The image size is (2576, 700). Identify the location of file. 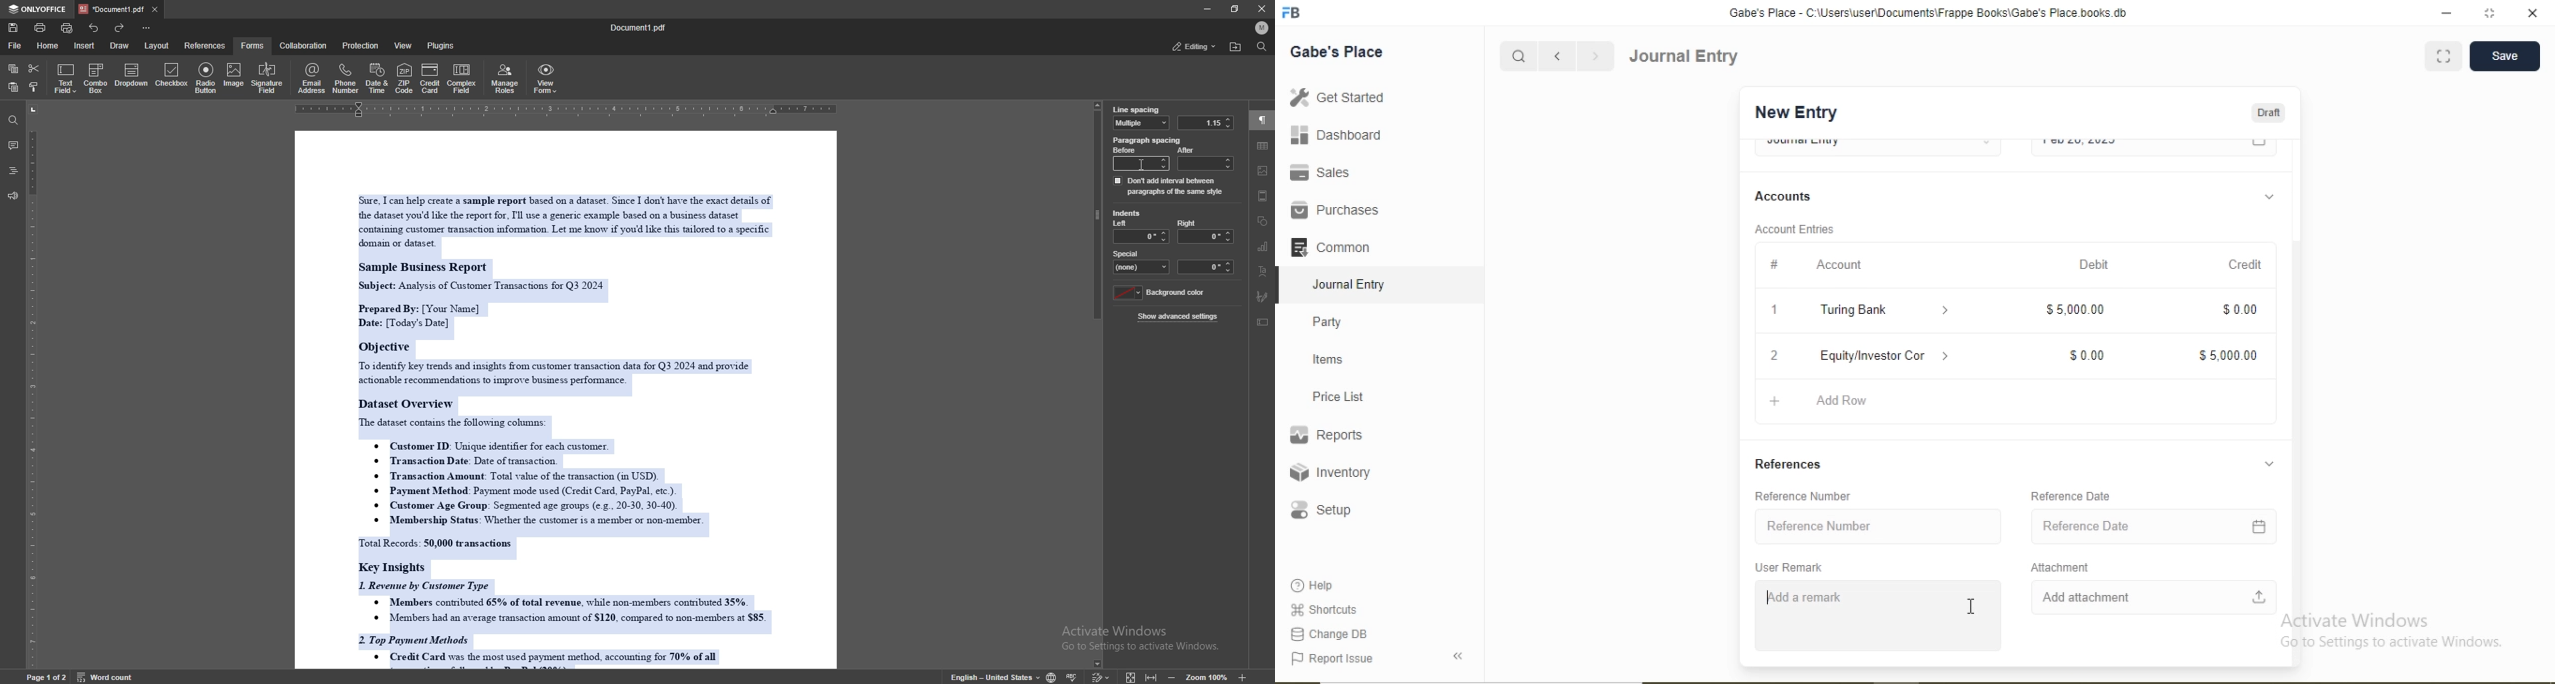
(15, 46).